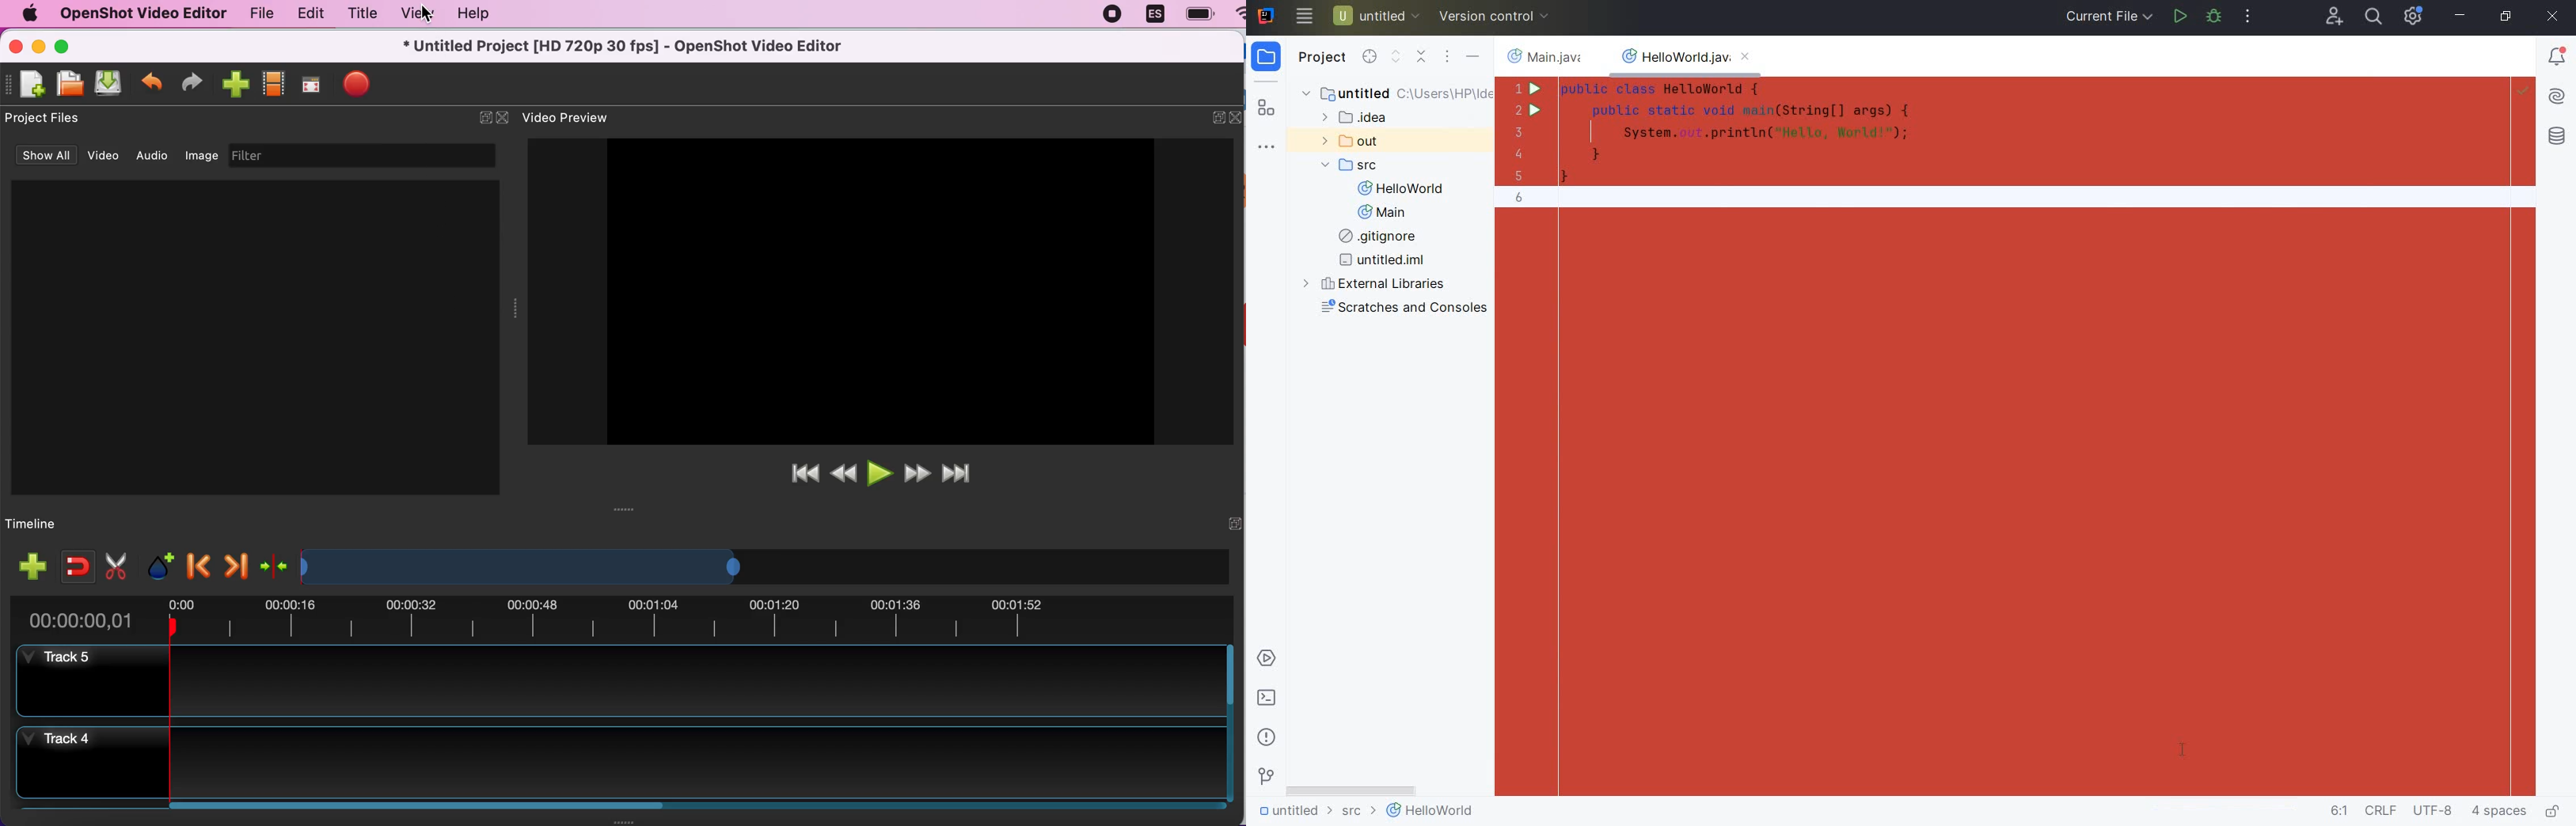 The image size is (2576, 840). I want to click on recording stopped, so click(1109, 14).